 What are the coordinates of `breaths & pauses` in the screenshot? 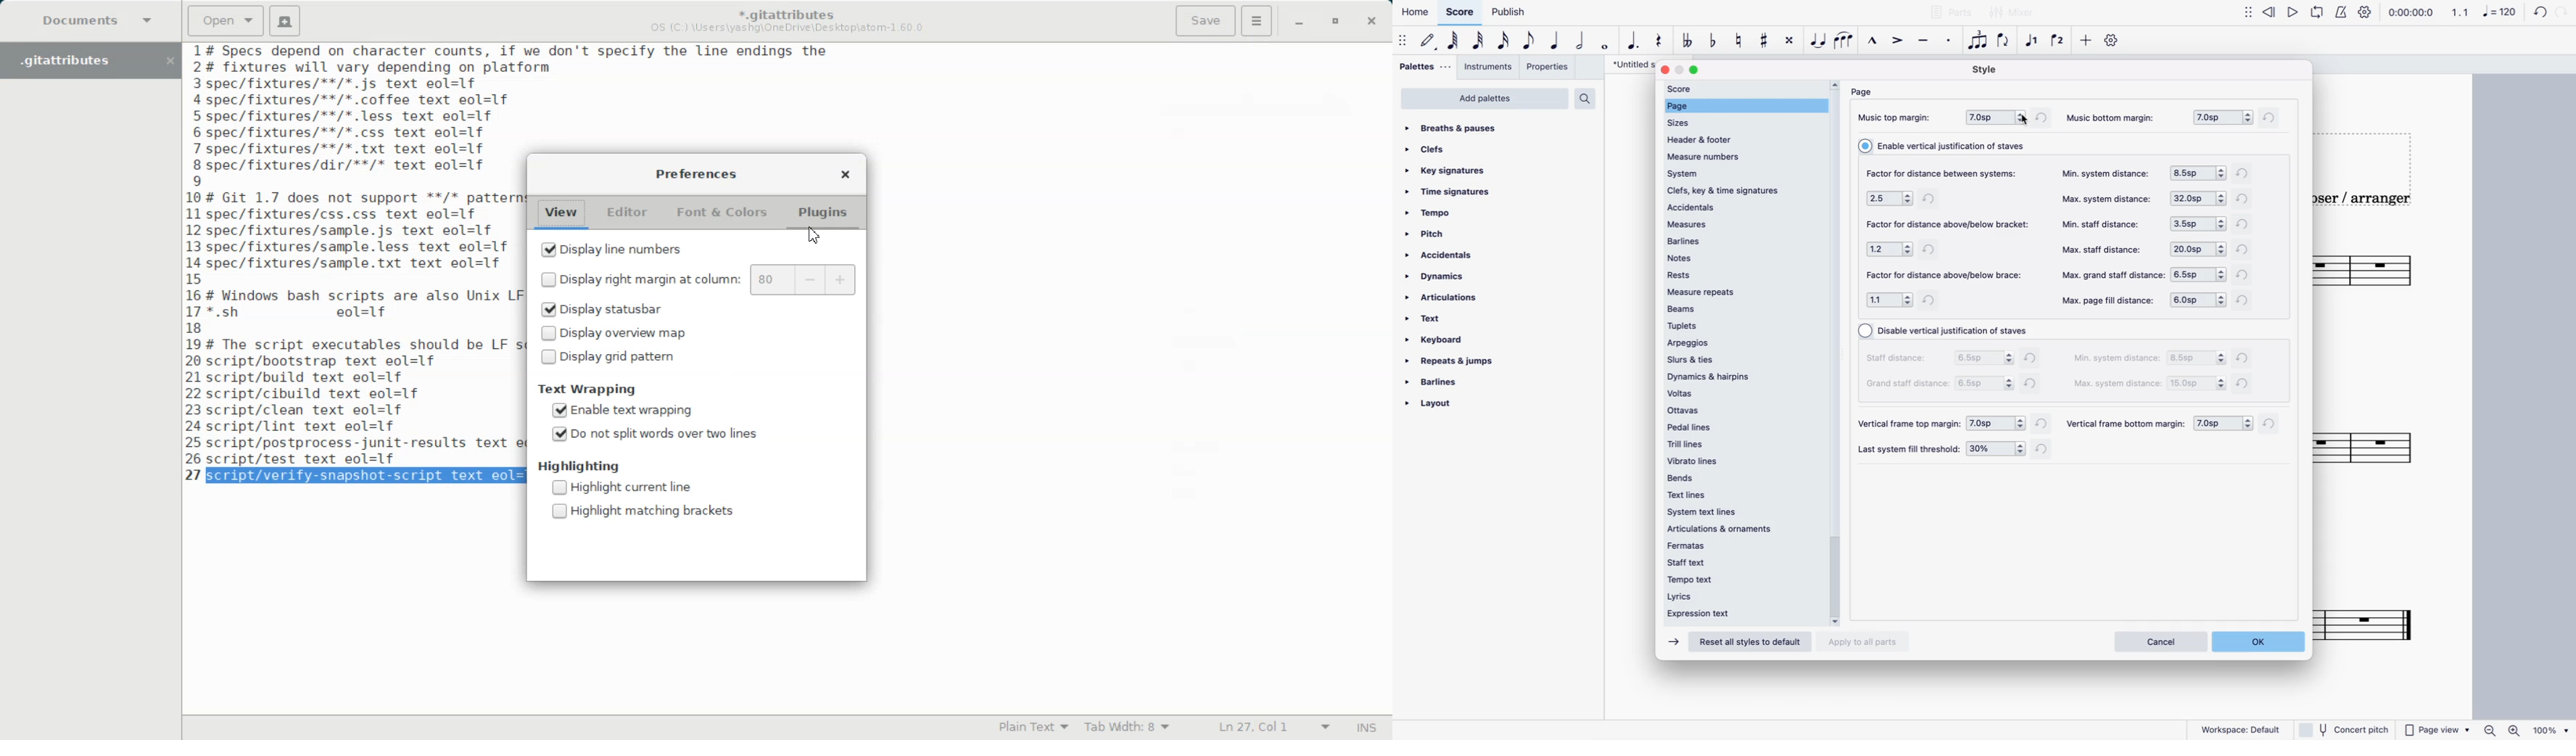 It's located at (1460, 128).